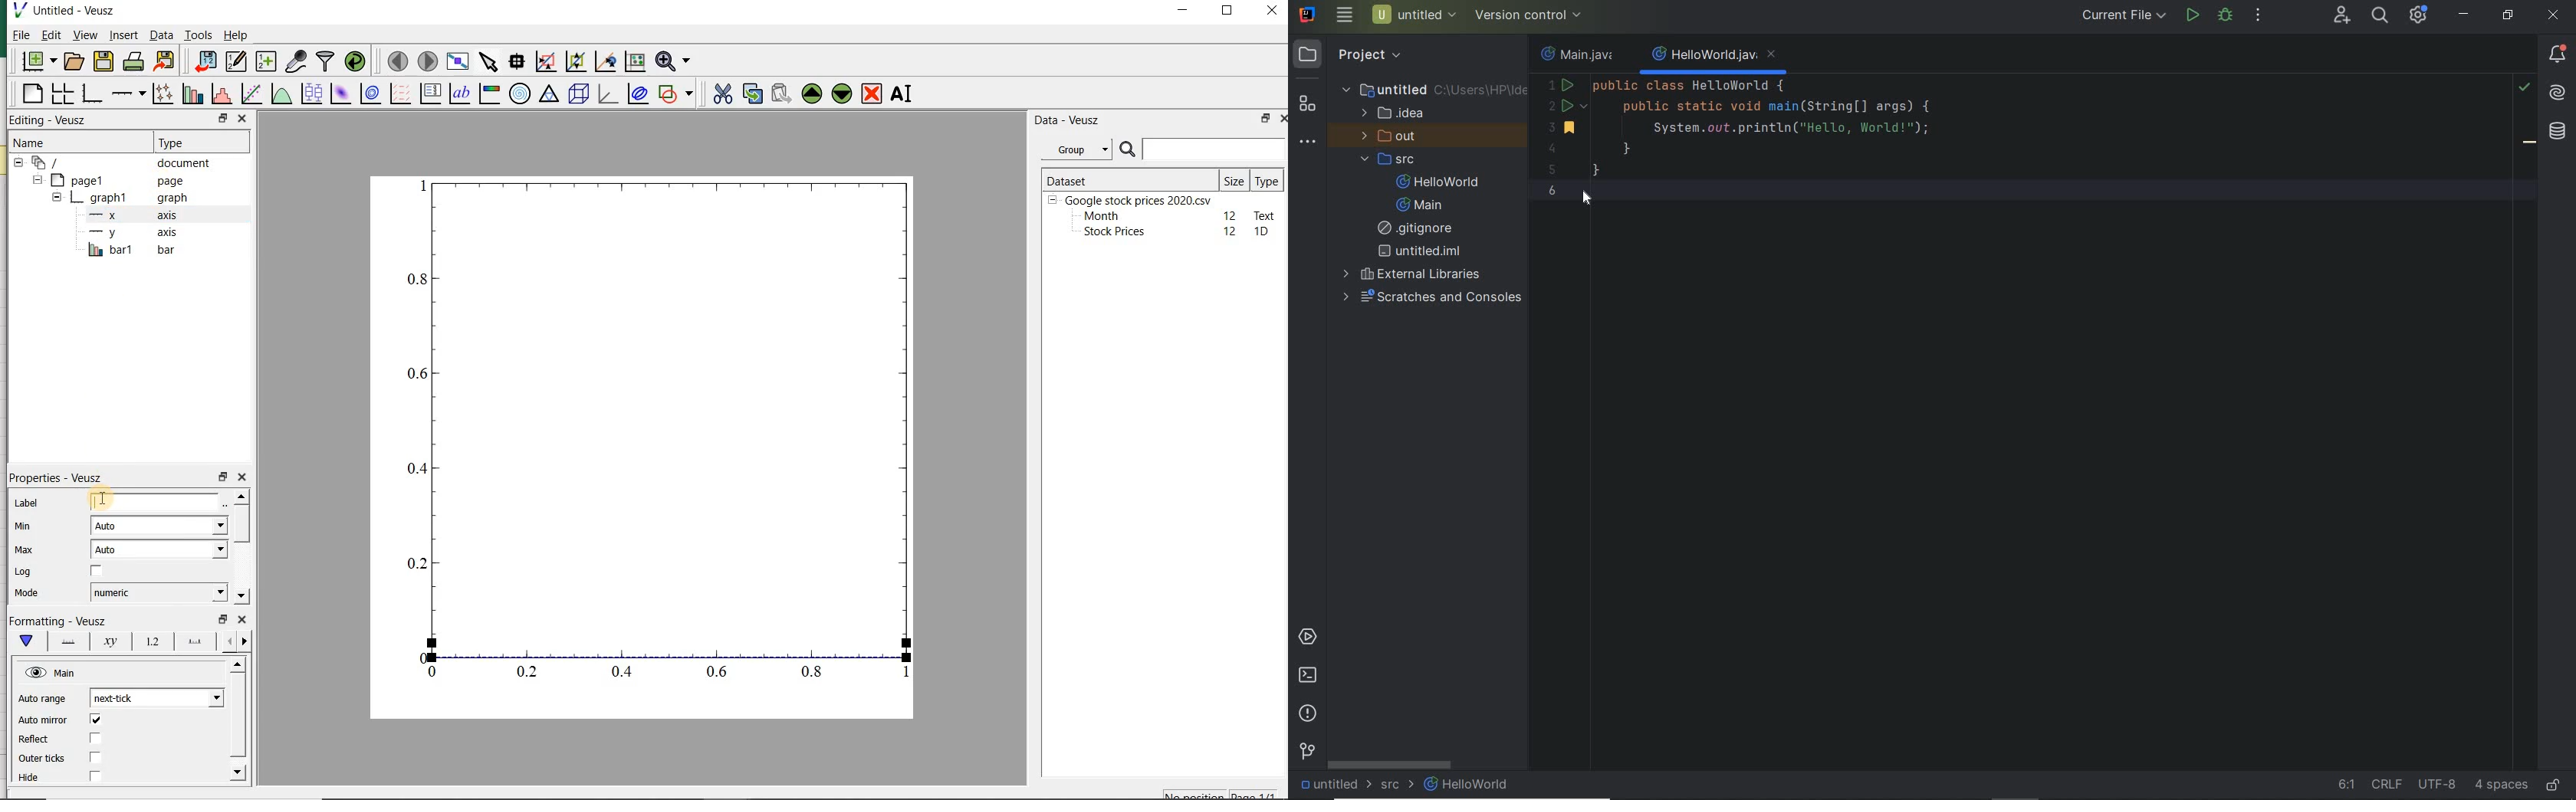 This screenshot has height=812, width=2576. Describe the element at coordinates (1287, 119) in the screenshot. I see `close ` at that location.